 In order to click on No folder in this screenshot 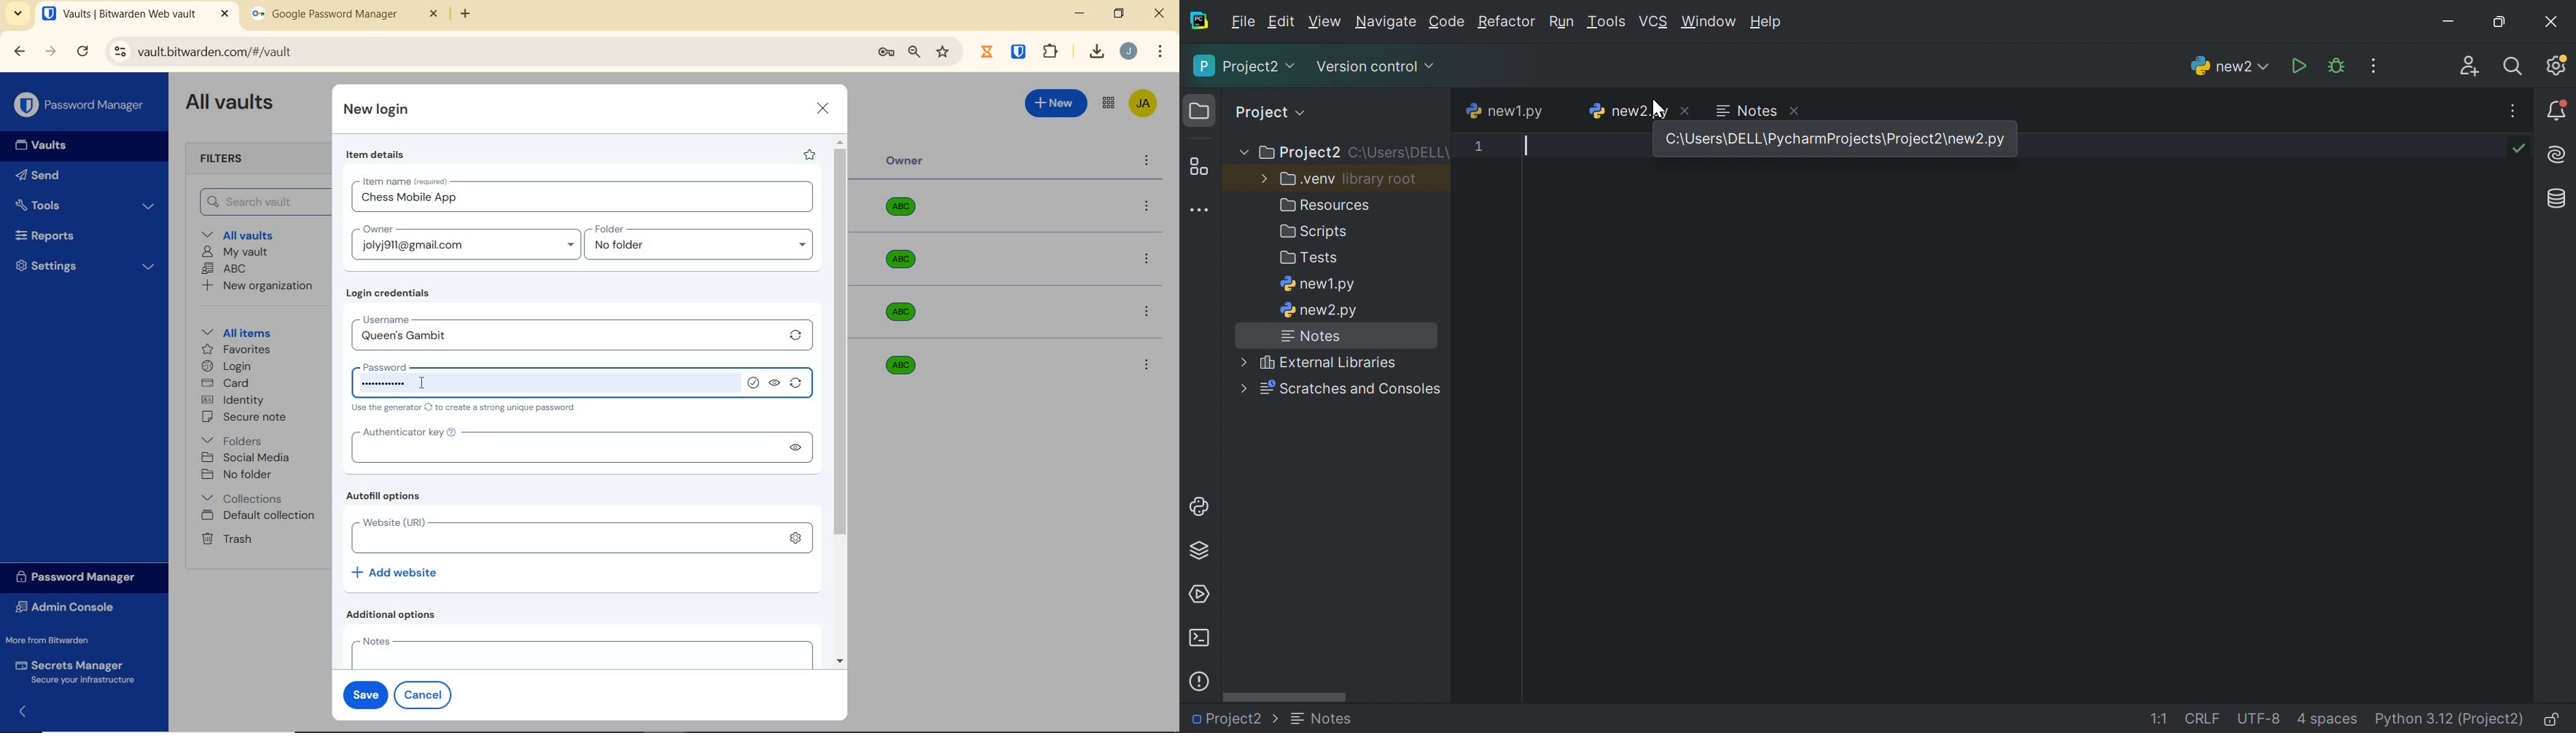, I will do `click(239, 475)`.